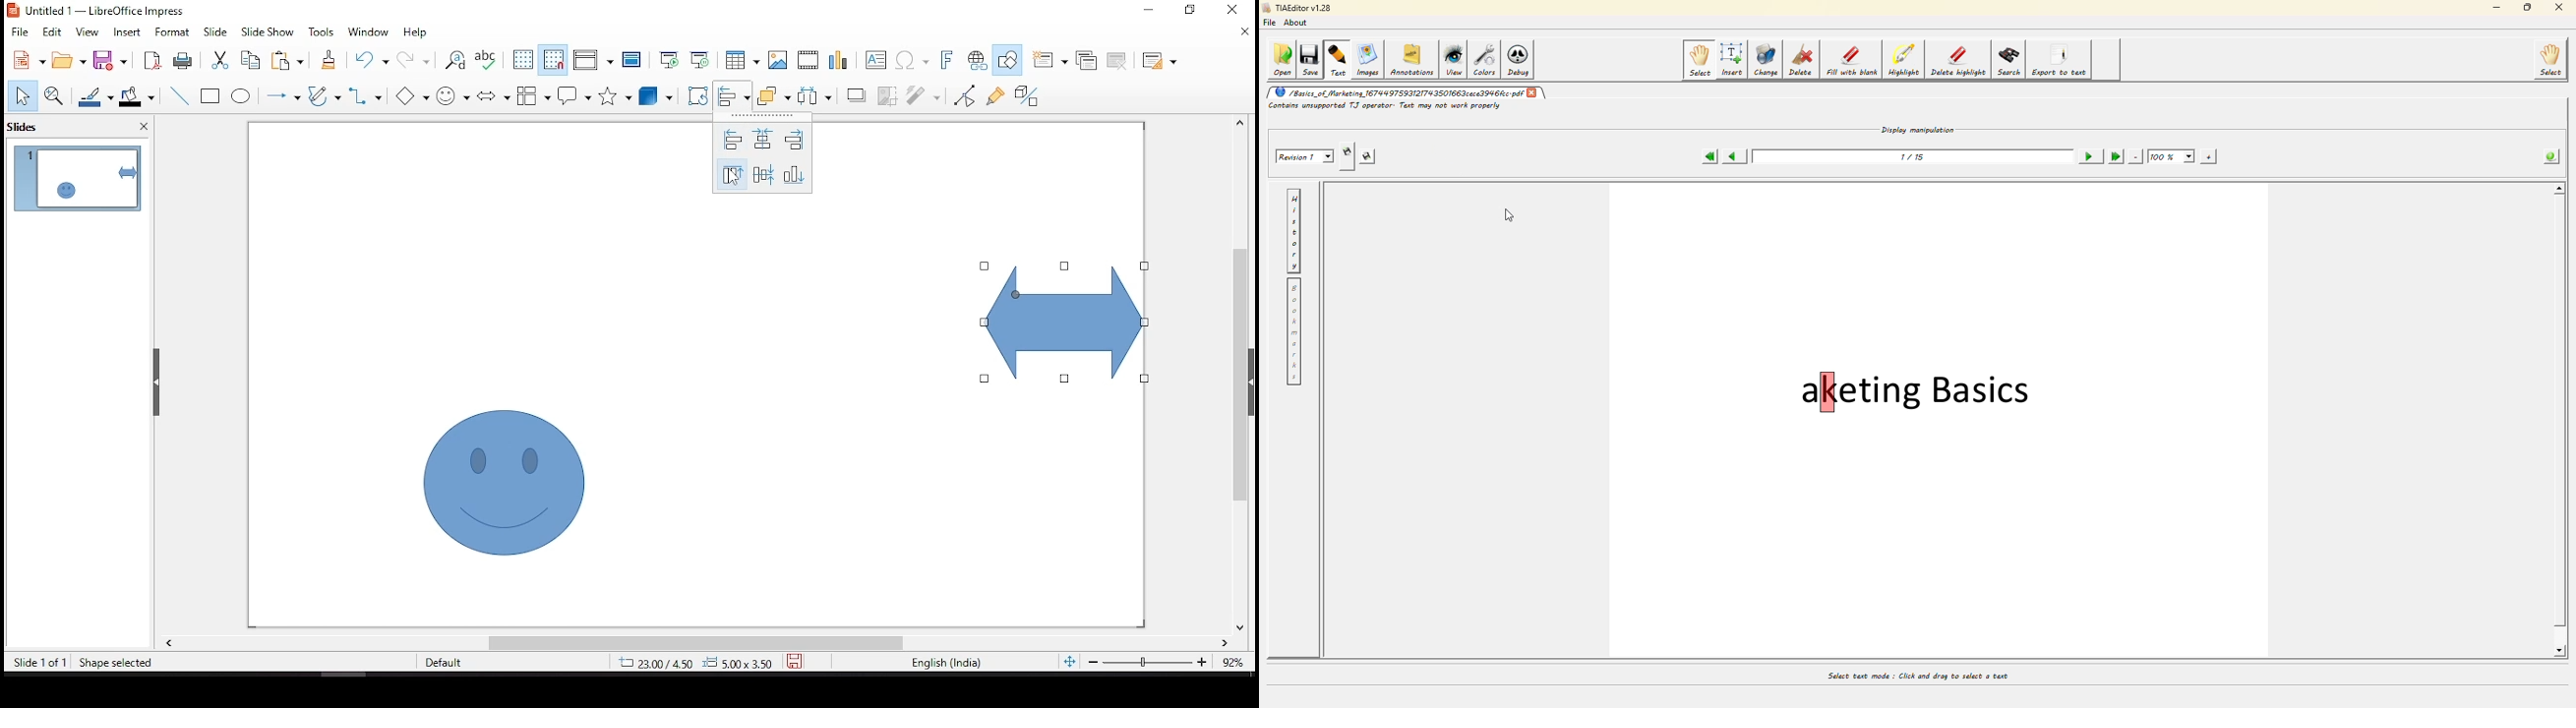 This screenshot has width=2576, height=728. What do you see at coordinates (150, 60) in the screenshot?
I see `export as pdf` at bounding box center [150, 60].